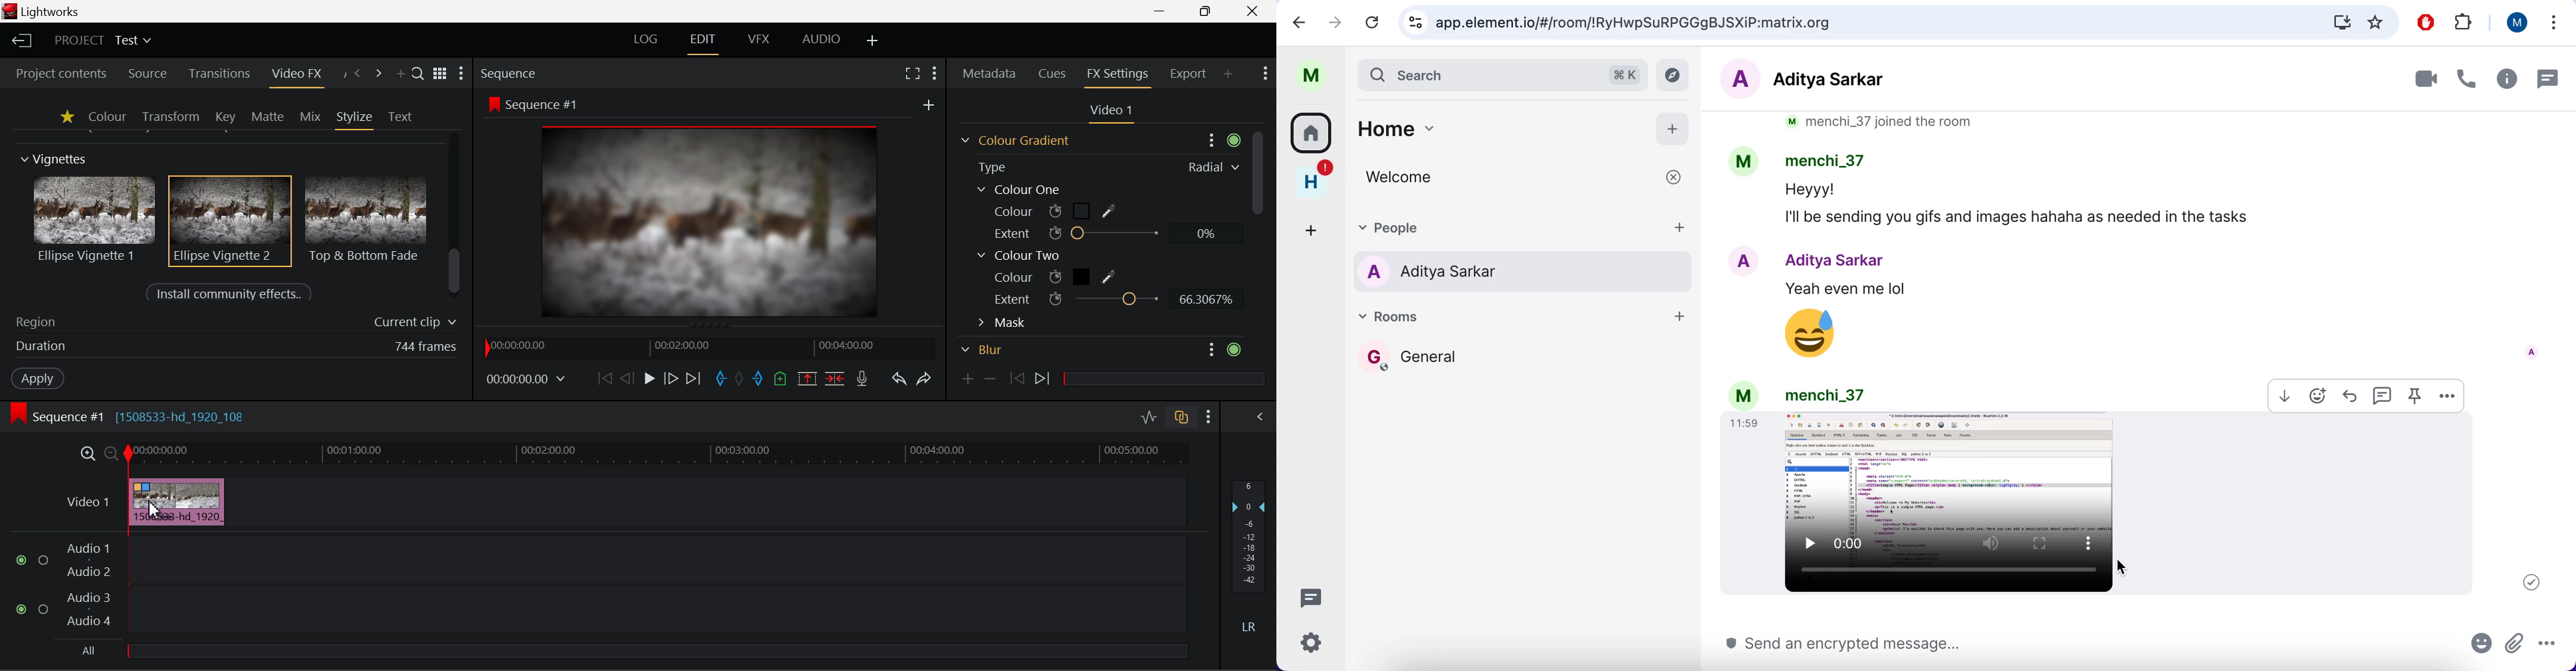 Image resolution: width=2576 pixels, height=672 pixels. I want to click on add people, so click(1685, 230).